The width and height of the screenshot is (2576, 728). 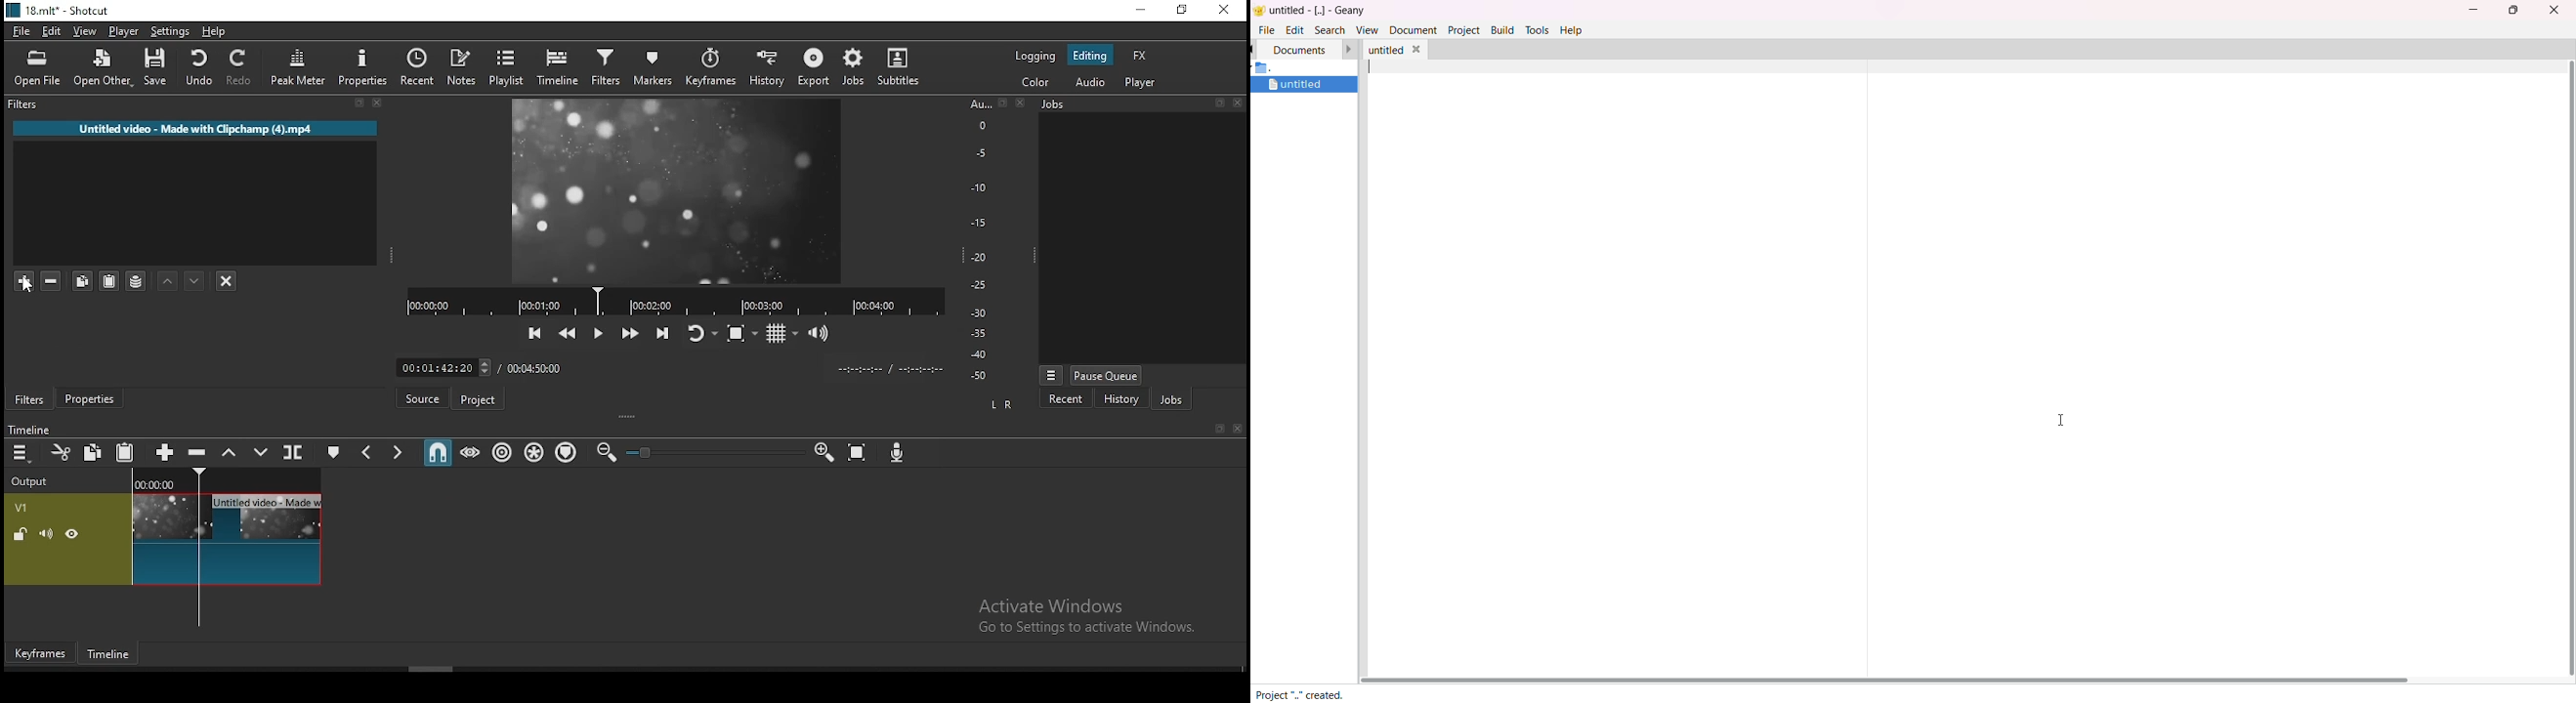 I want to click on save, so click(x=155, y=66).